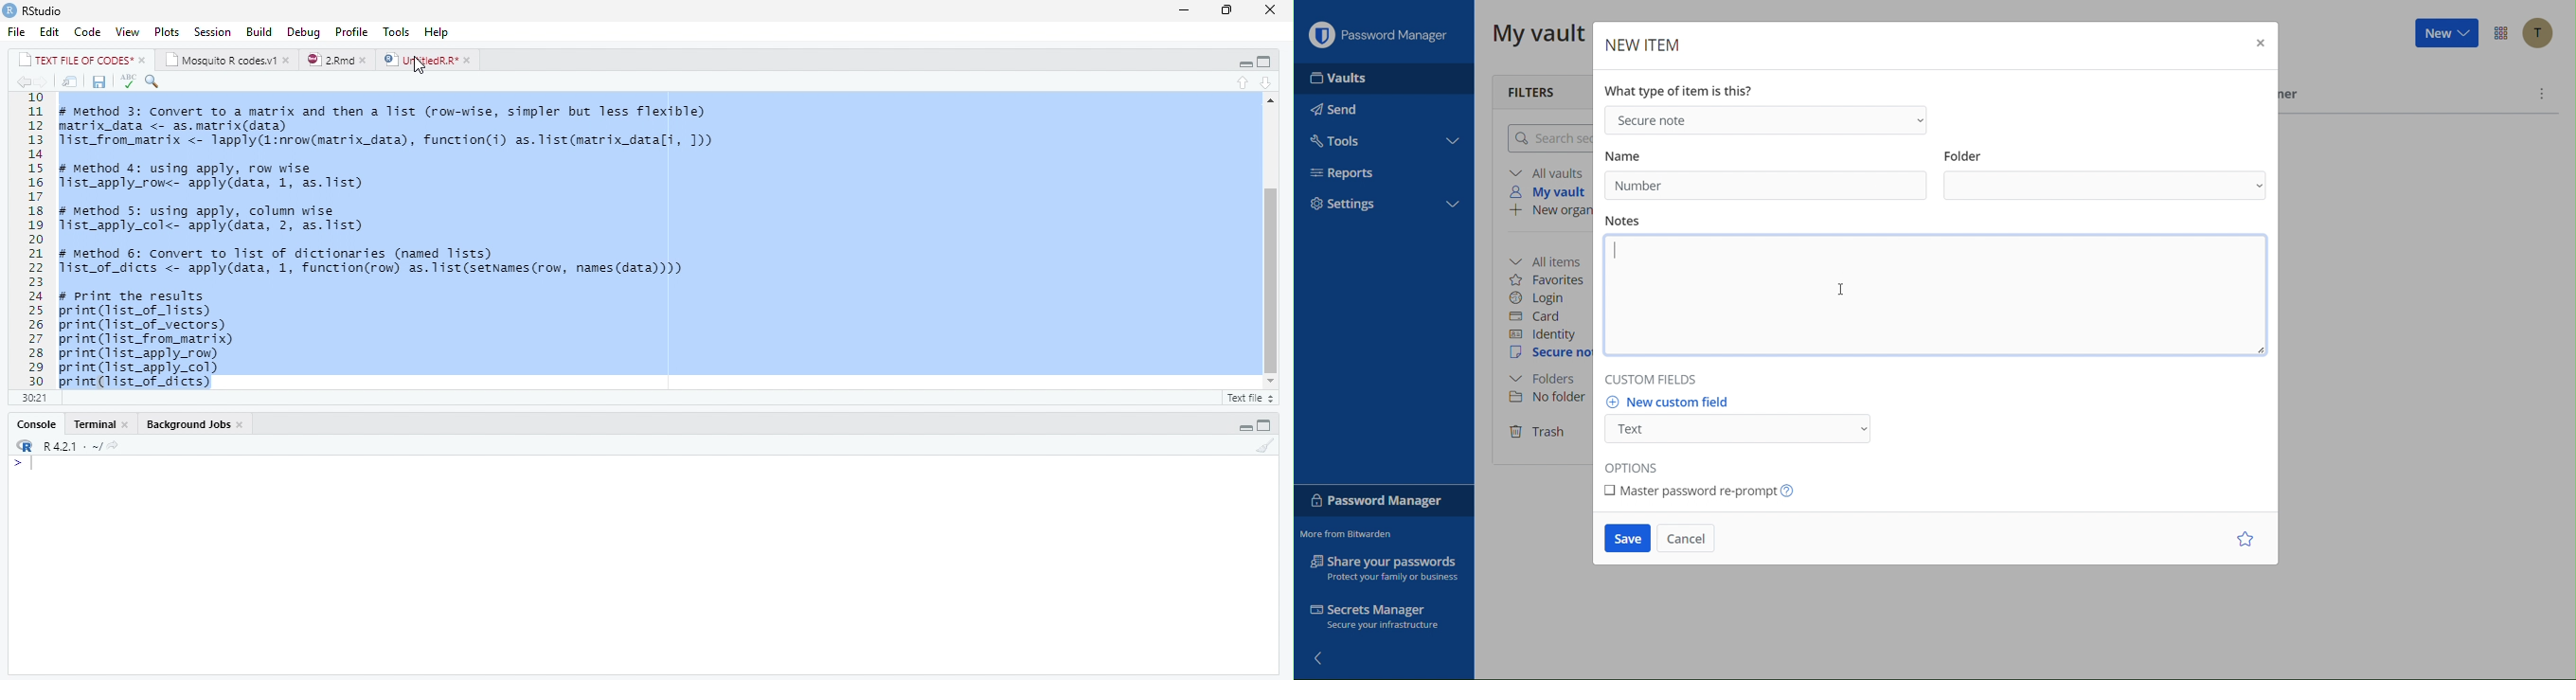  What do you see at coordinates (1641, 41) in the screenshot?
I see `New Item` at bounding box center [1641, 41].